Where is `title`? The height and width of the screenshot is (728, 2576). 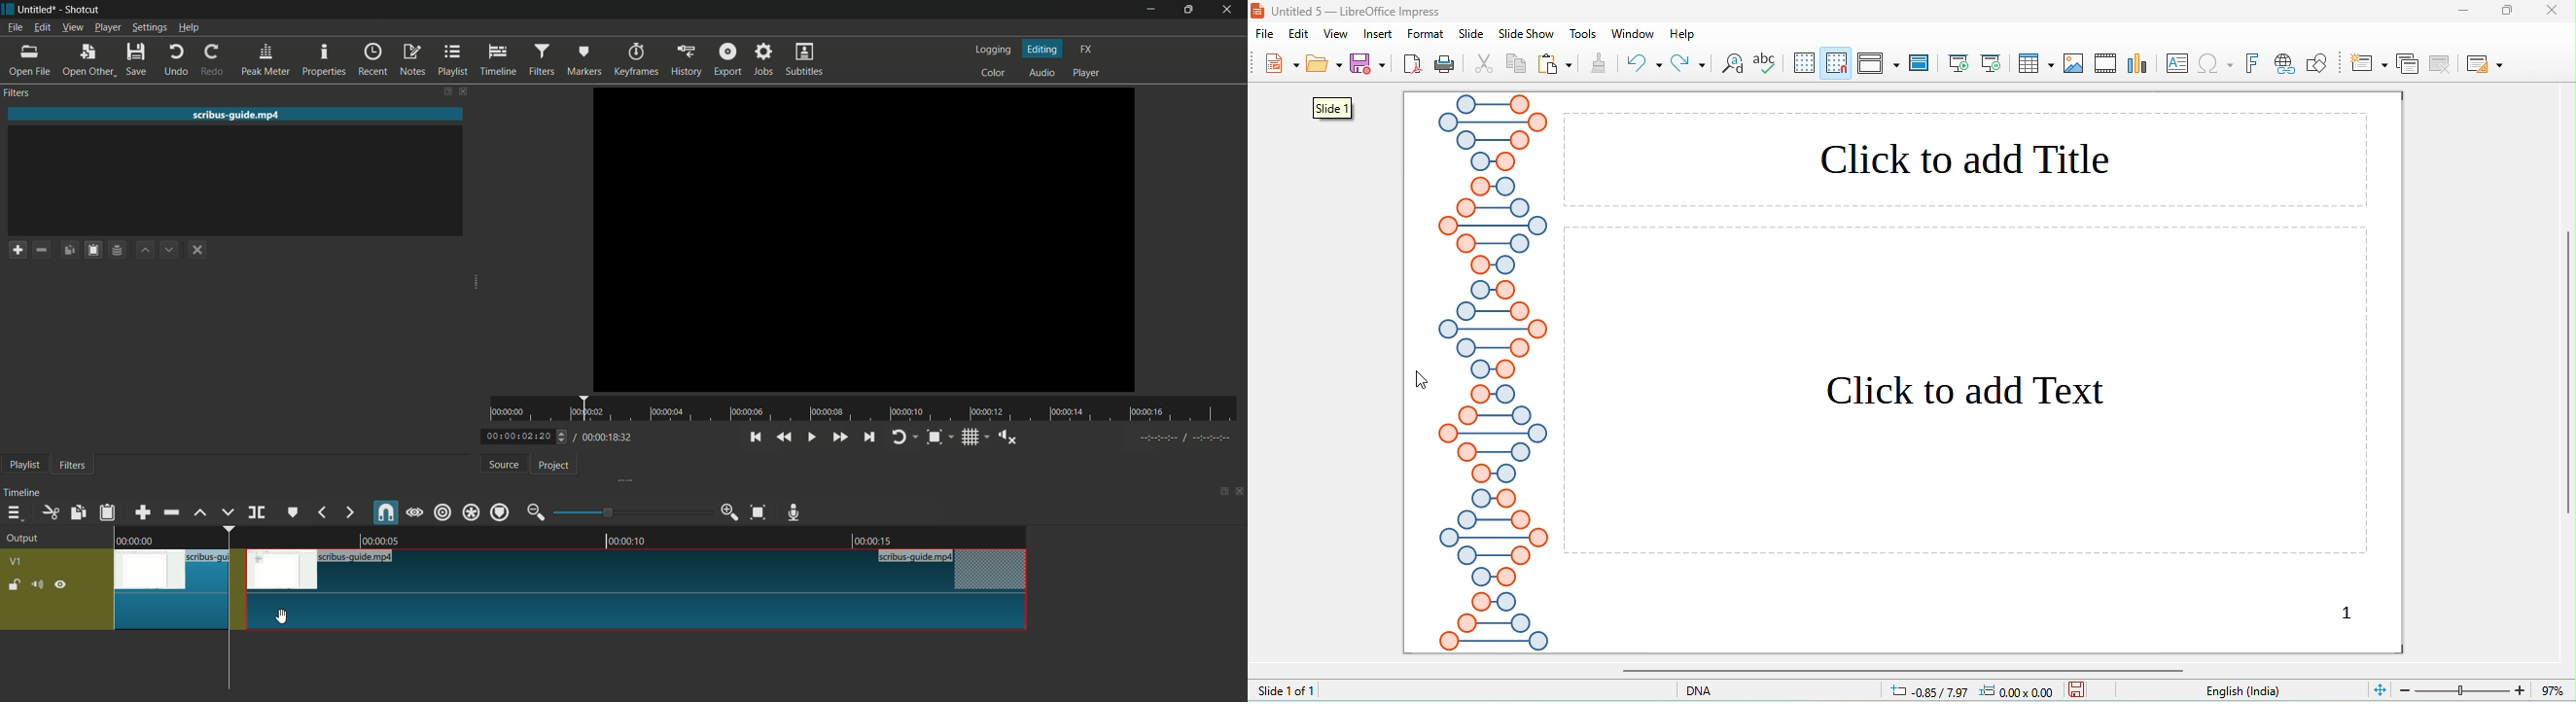 title is located at coordinates (1350, 11).